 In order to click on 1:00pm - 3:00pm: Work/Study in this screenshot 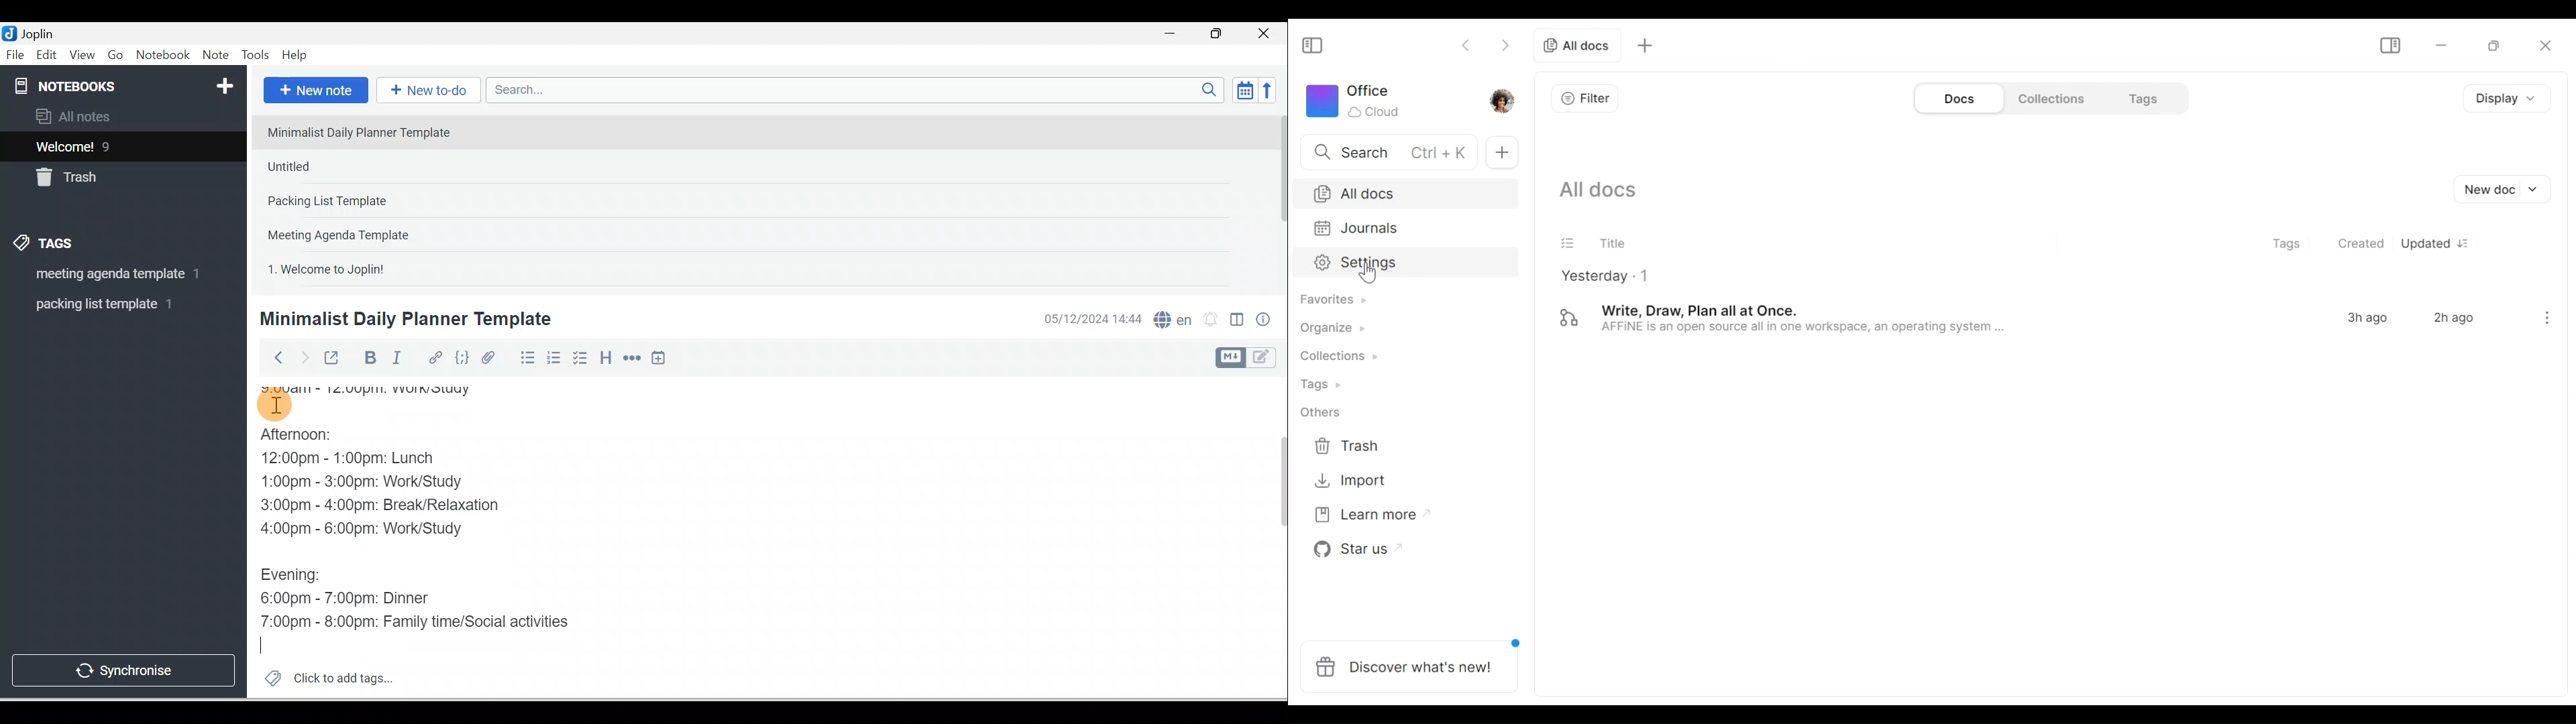, I will do `click(364, 482)`.